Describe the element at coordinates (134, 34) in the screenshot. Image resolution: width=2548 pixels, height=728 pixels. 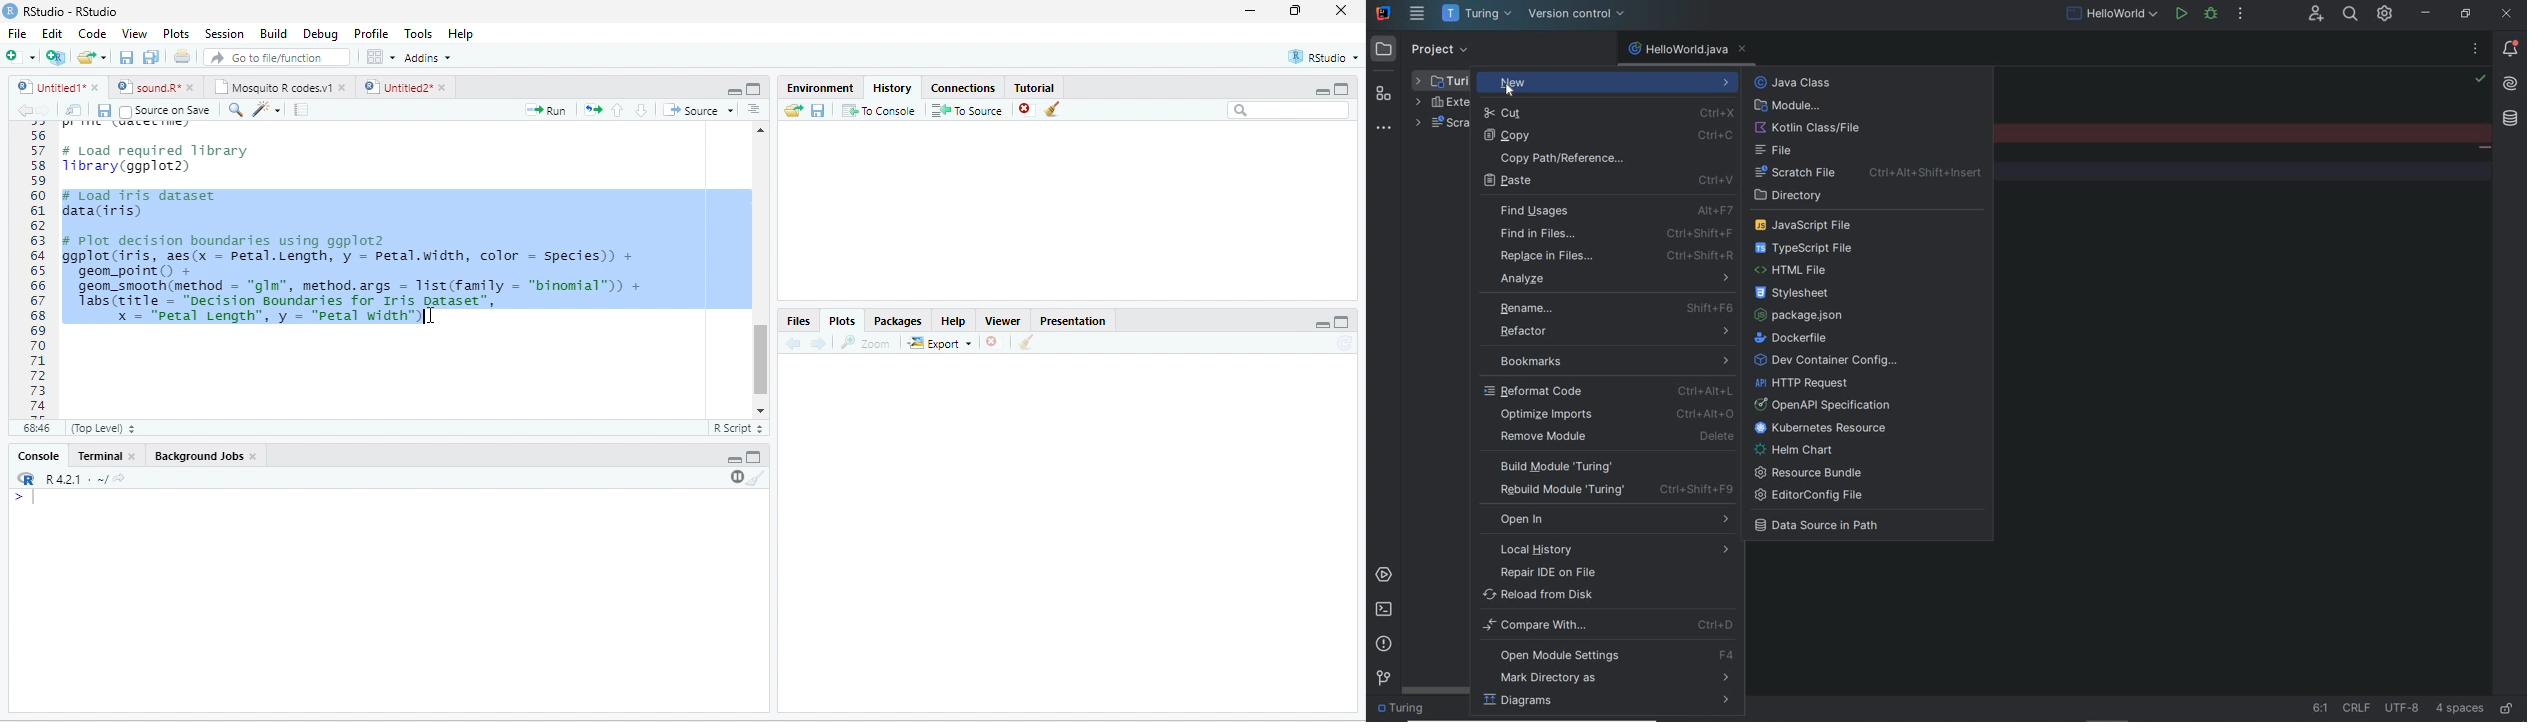
I see `View` at that location.